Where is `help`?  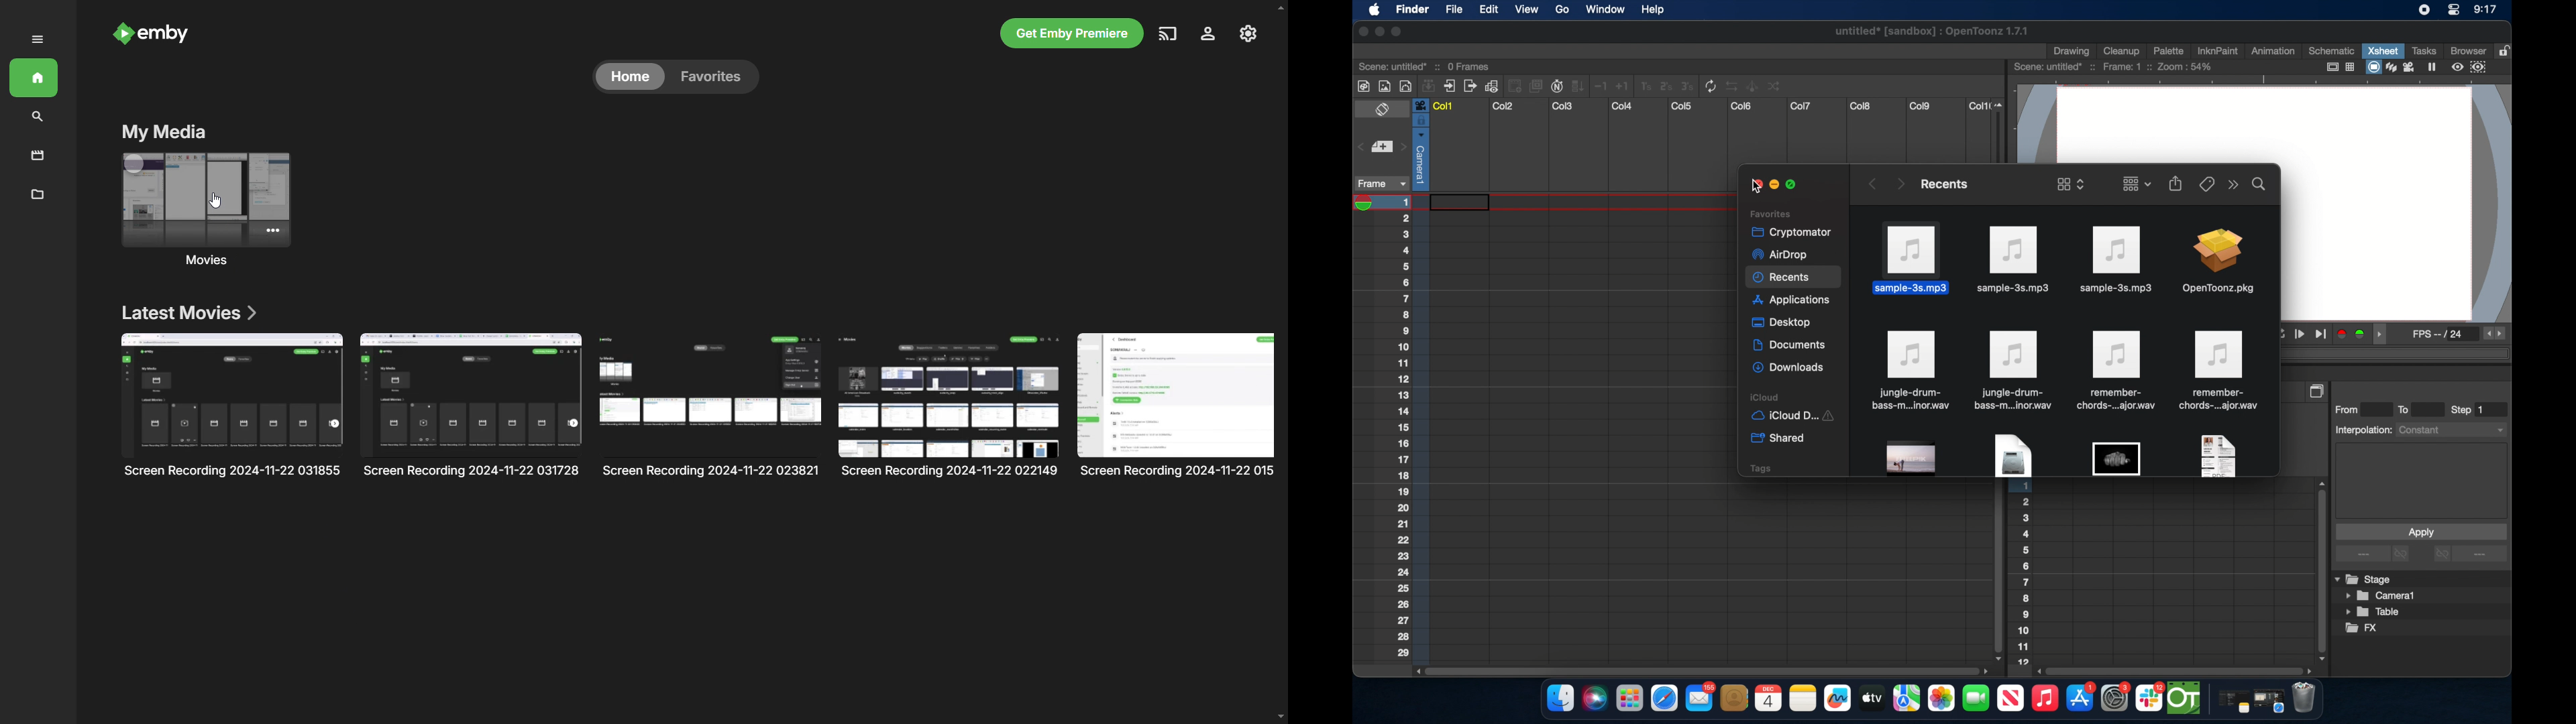 help is located at coordinates (1652, 10).